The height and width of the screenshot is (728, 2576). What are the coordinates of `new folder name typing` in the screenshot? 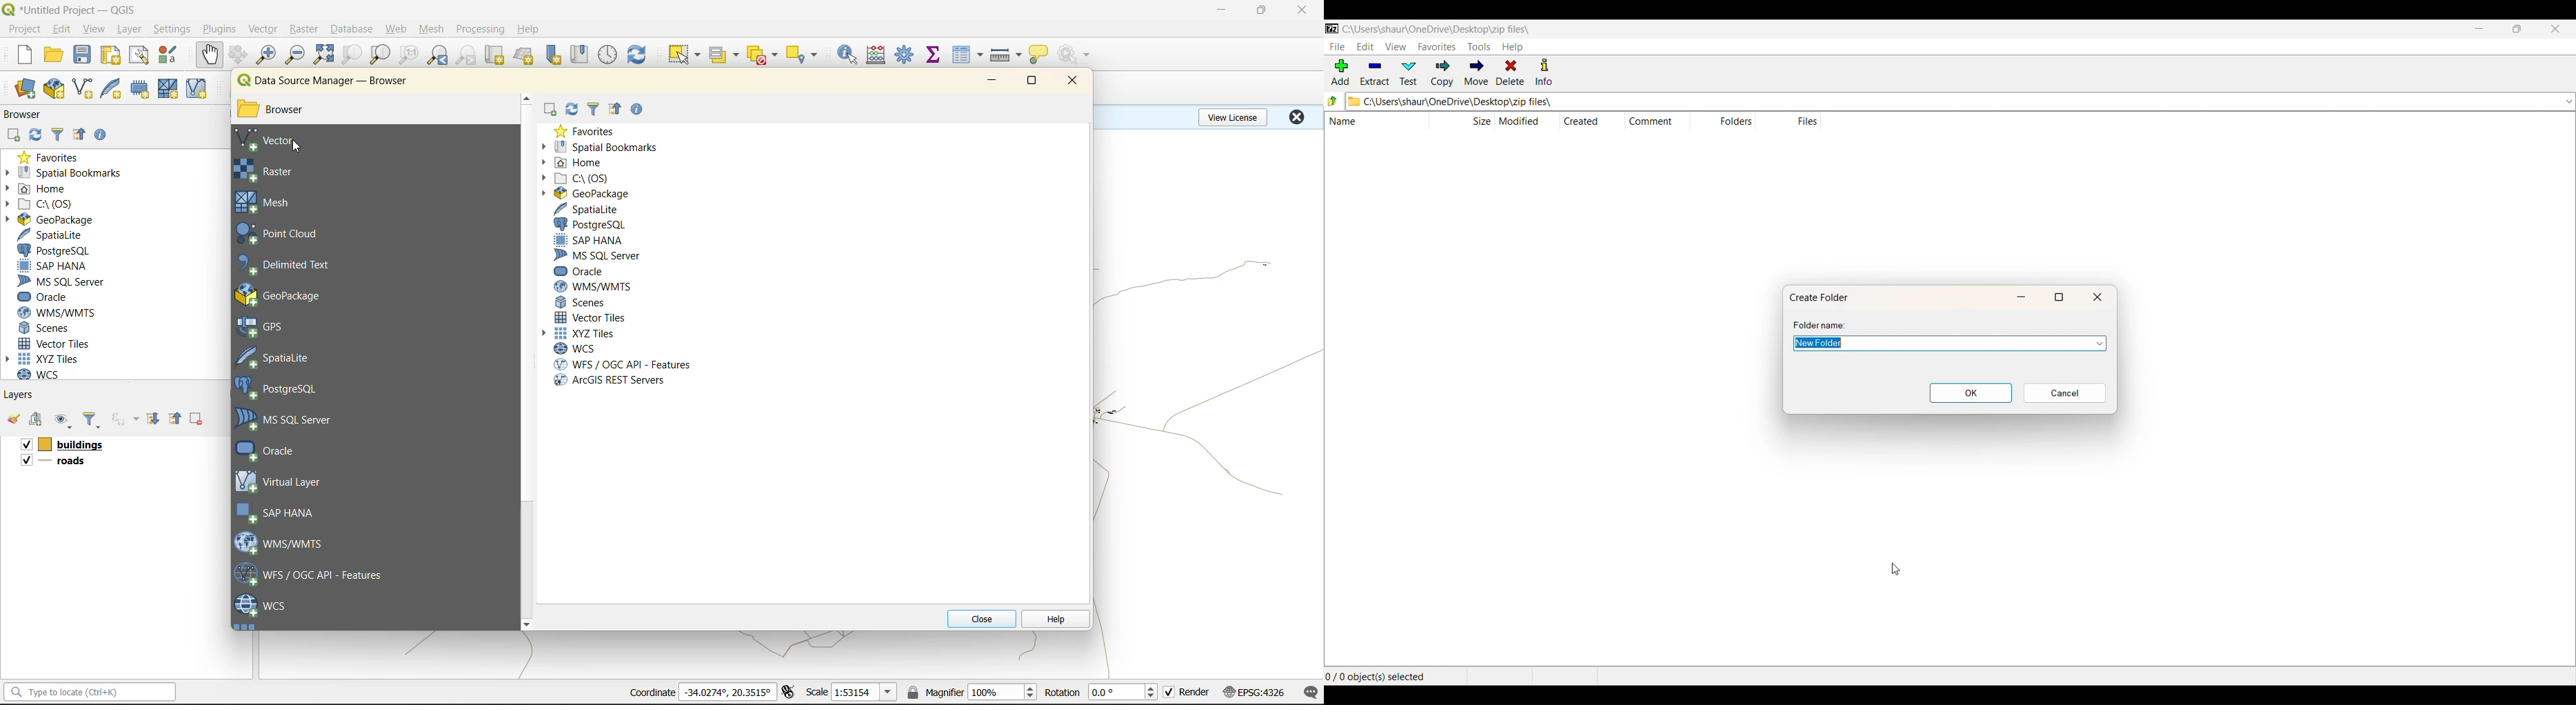 It's located at (1936, 343).